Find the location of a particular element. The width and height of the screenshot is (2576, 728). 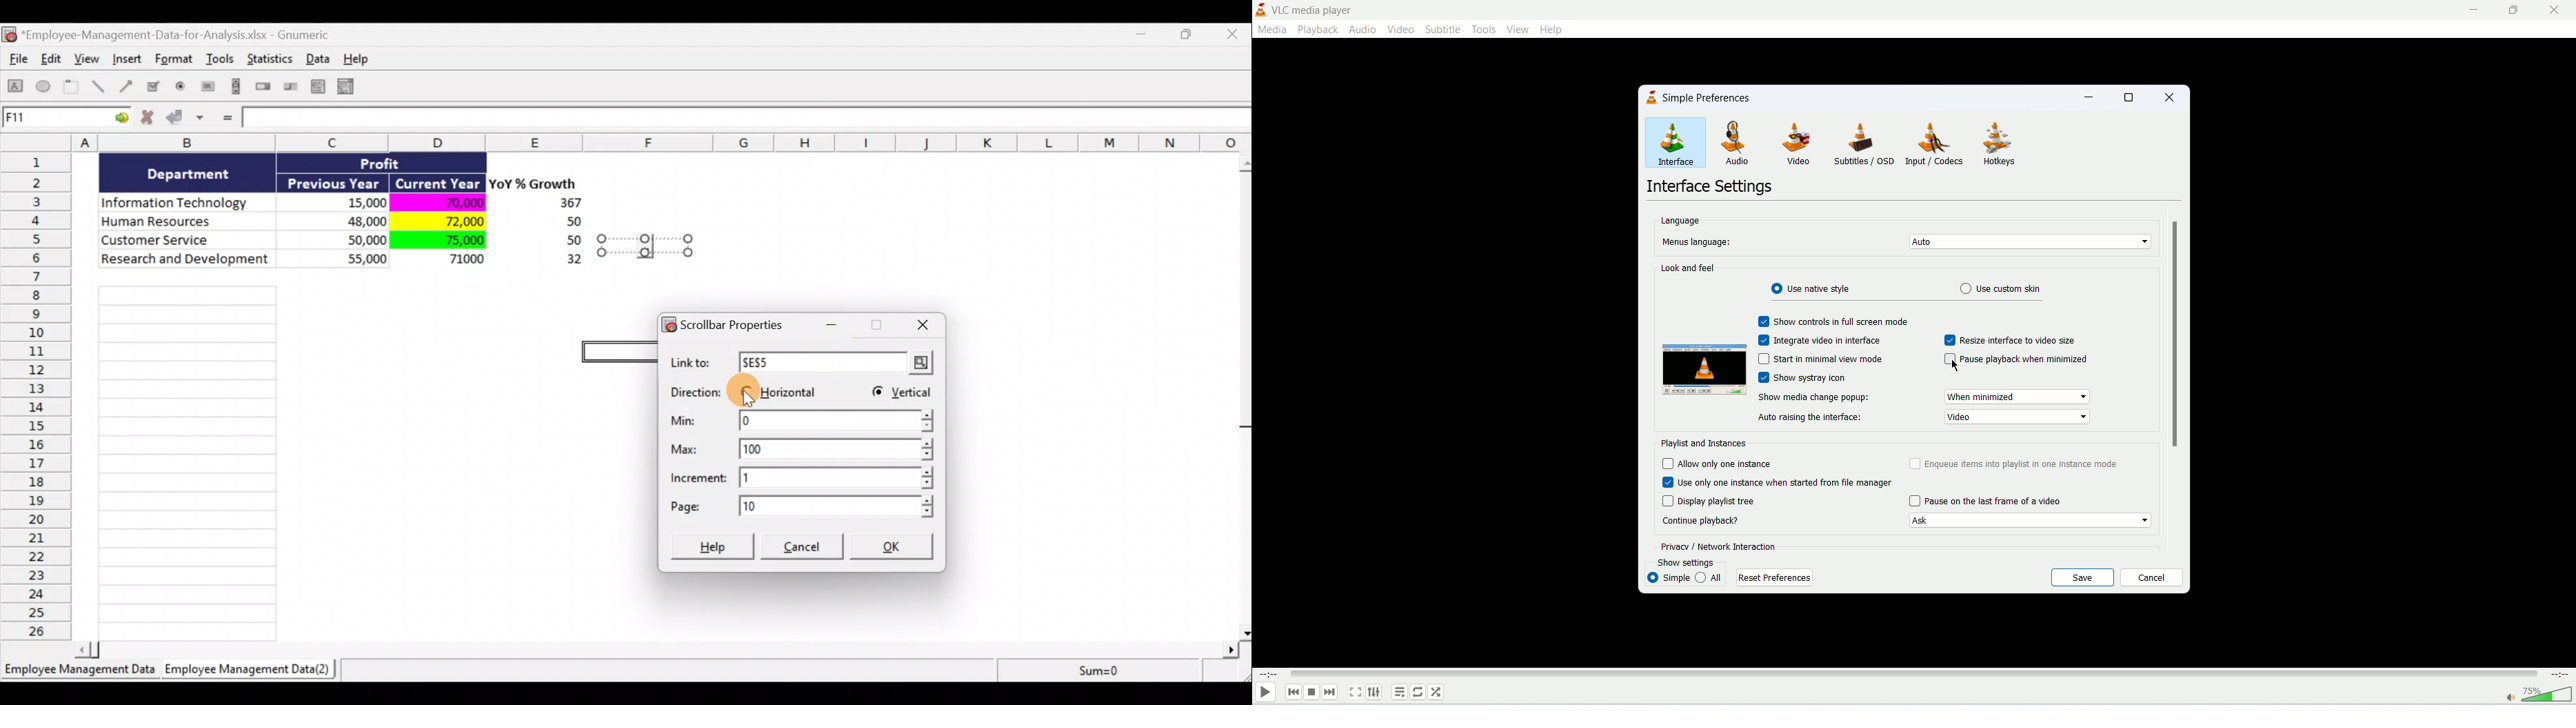

Create a frame is located at coordinates (71, 87).